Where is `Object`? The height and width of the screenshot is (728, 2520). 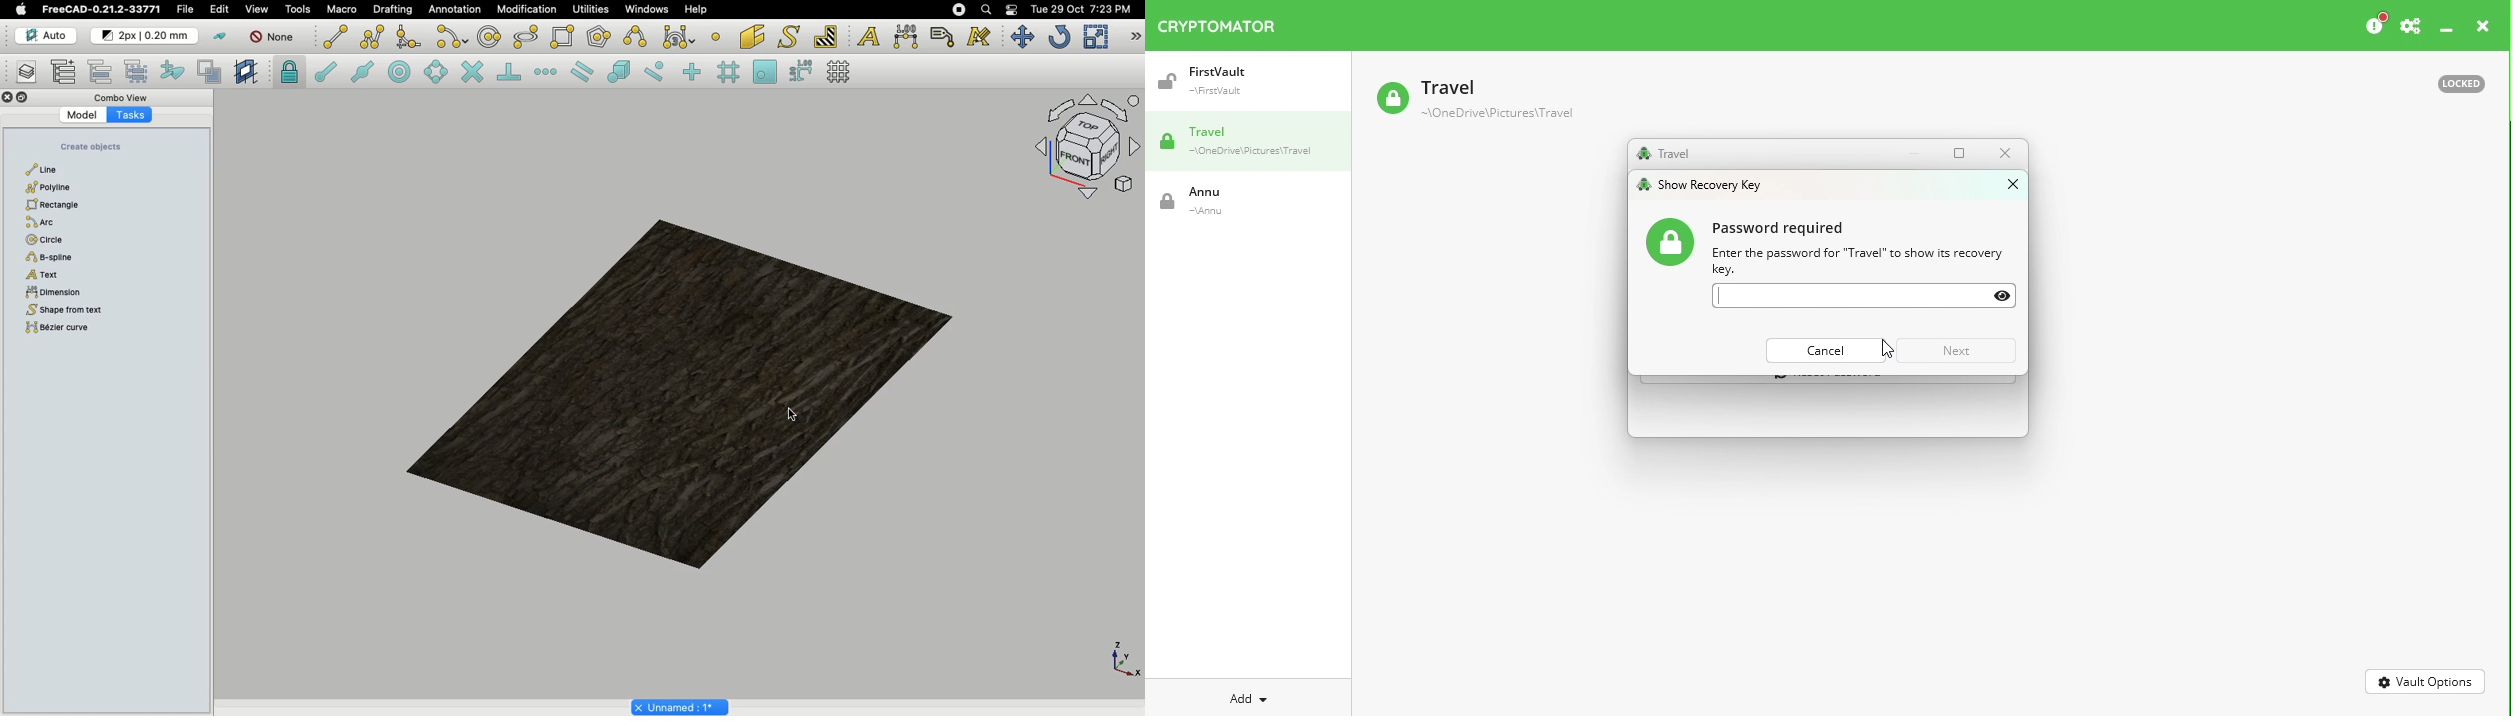 Object is located at coordinates (663, 368).